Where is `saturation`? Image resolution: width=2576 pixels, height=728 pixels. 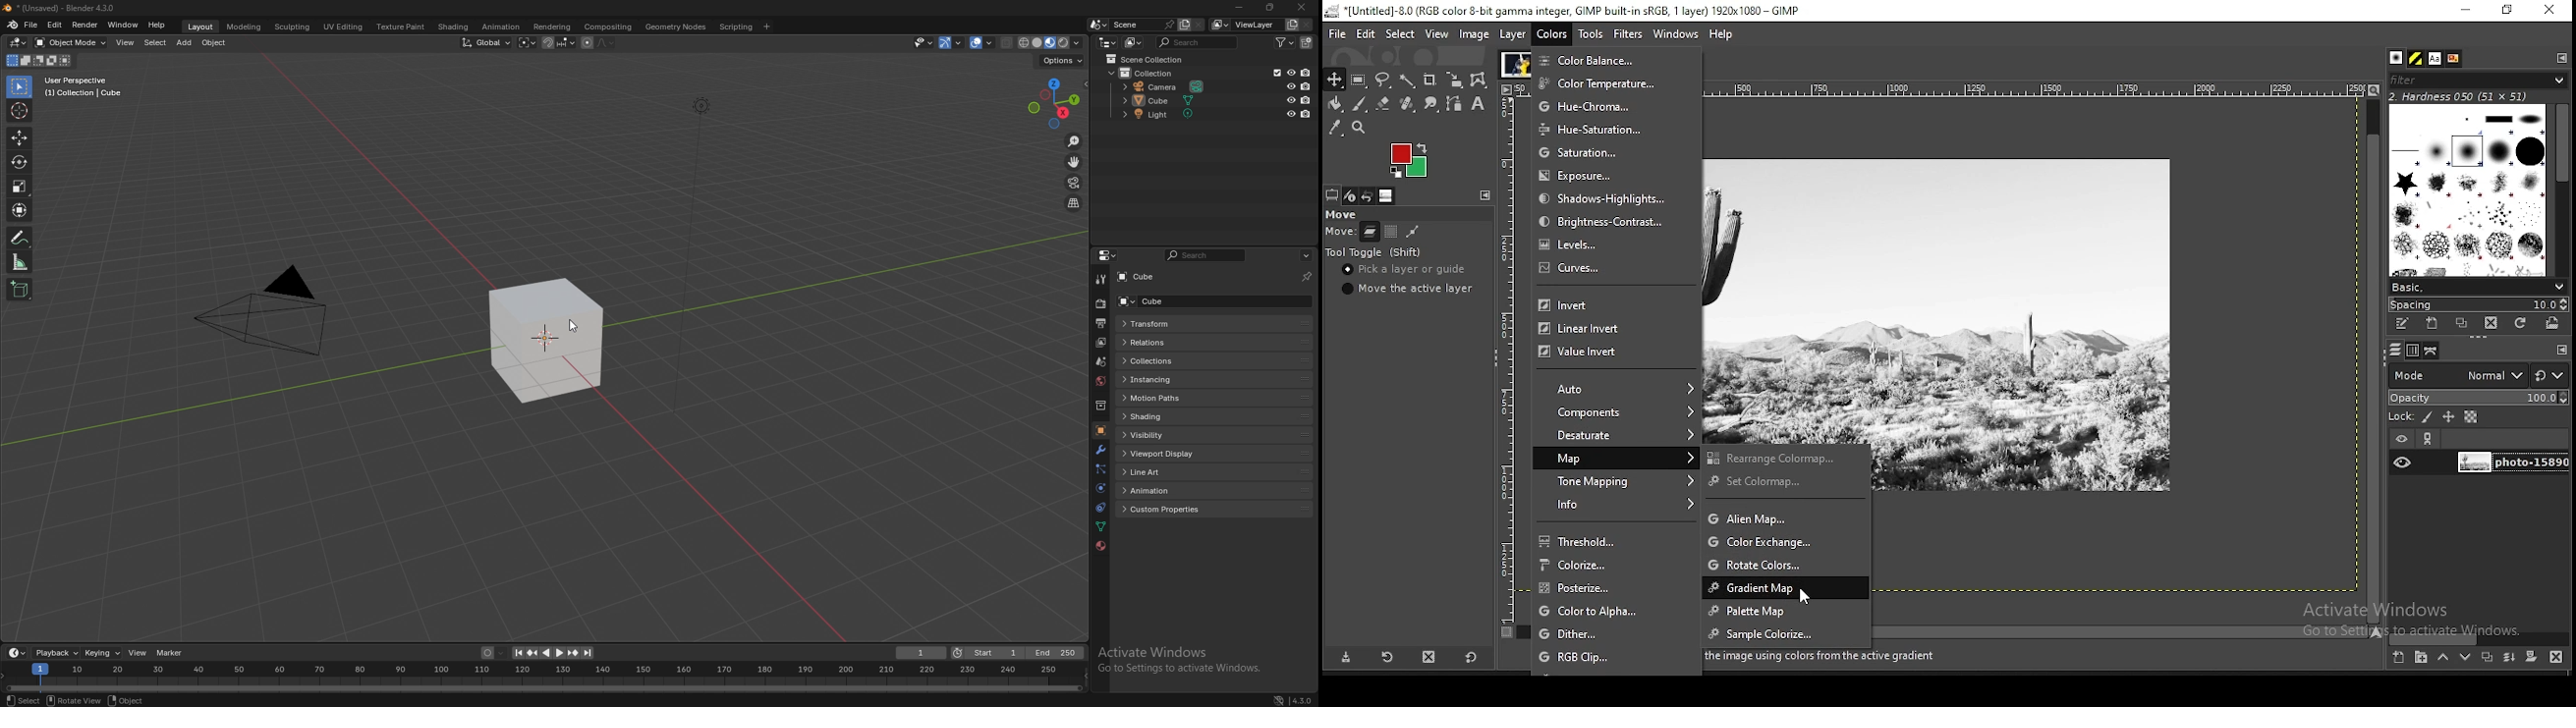 saturation is located at coordinates (1602, 152).